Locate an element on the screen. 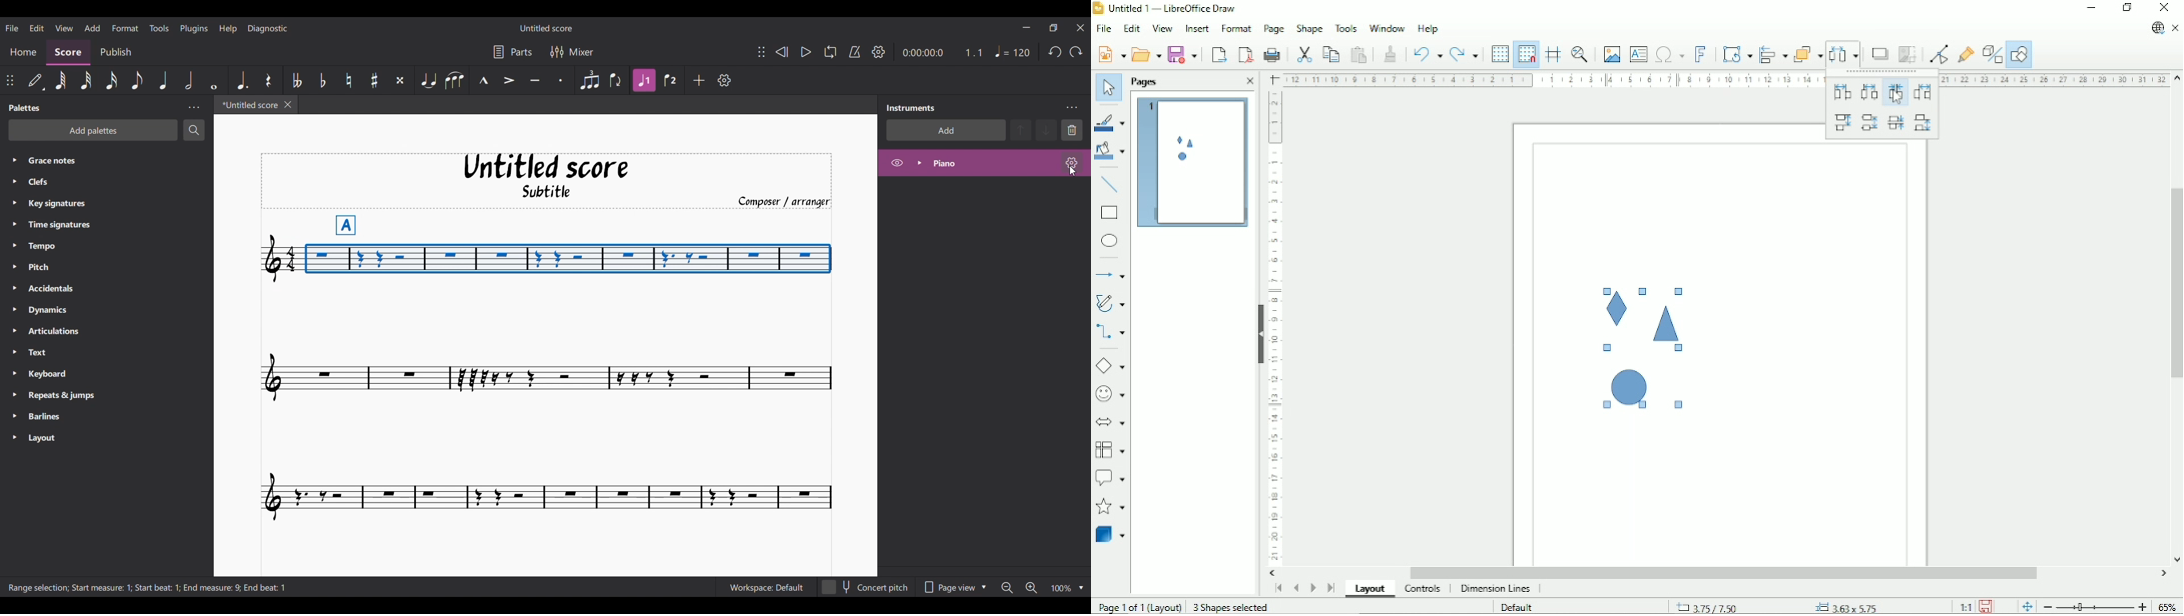  Shape is located at coordinates (1309, 29).